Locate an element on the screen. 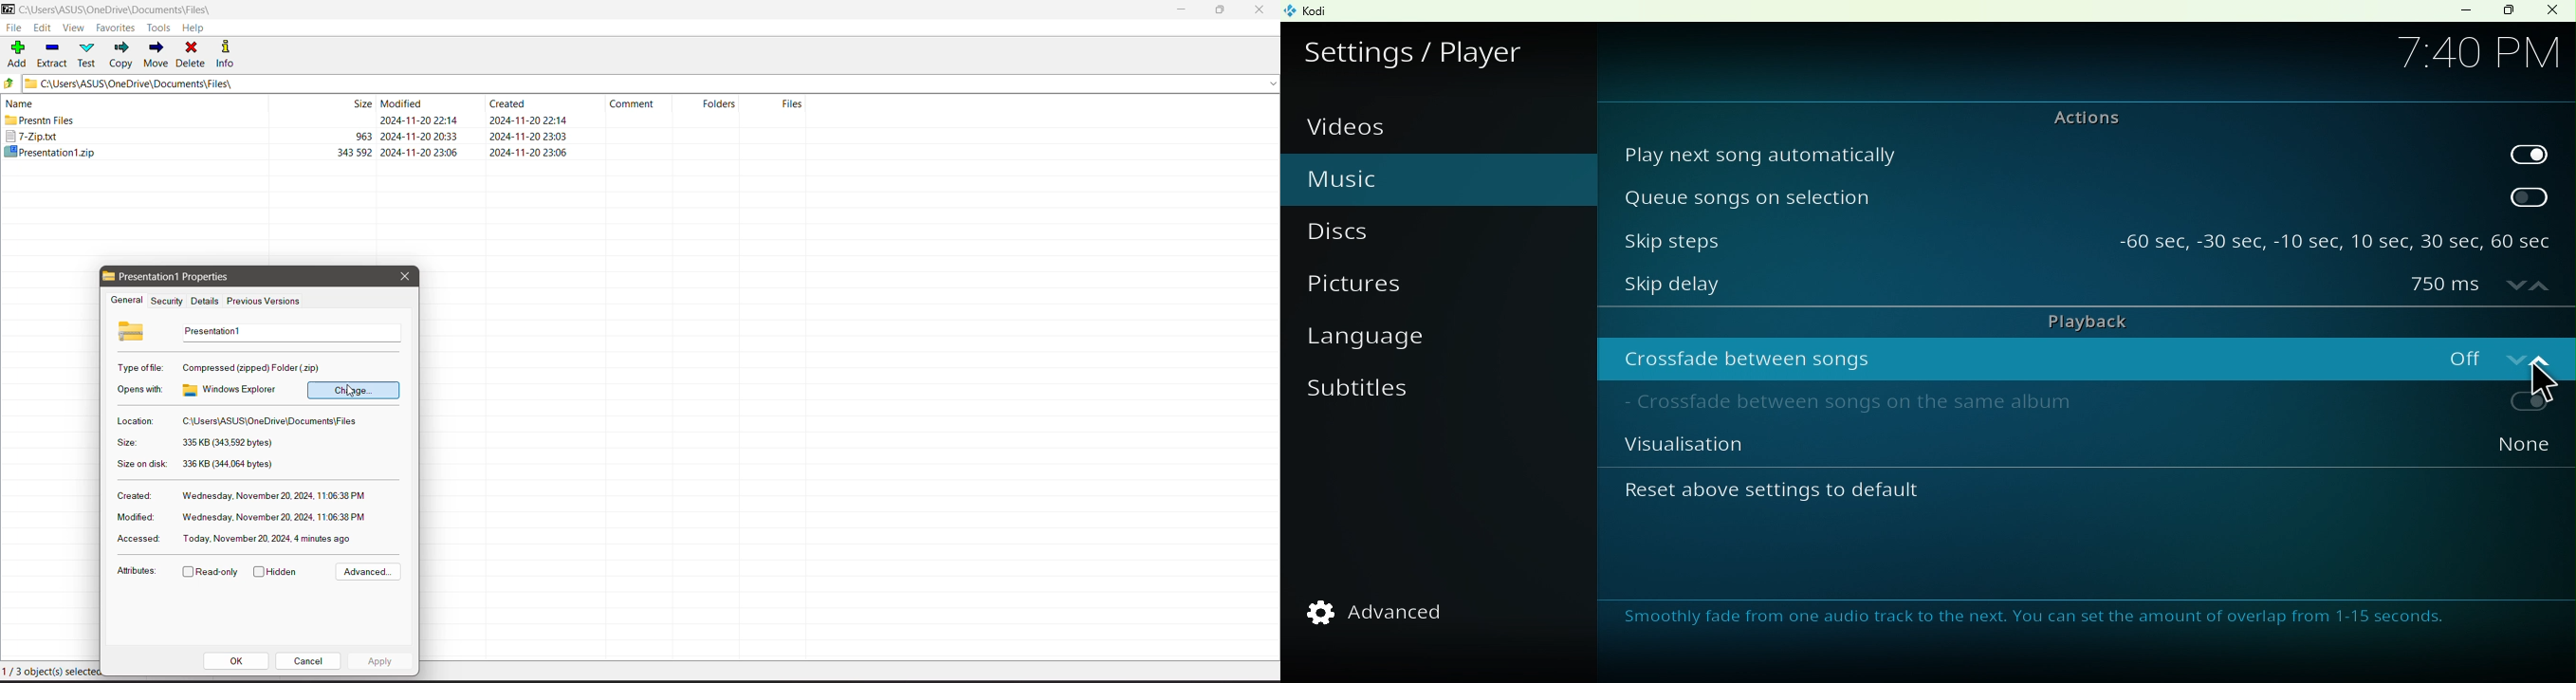 This screenshot has width=2576, height=700. Selected File Icon is located at coordinates (133, 330).